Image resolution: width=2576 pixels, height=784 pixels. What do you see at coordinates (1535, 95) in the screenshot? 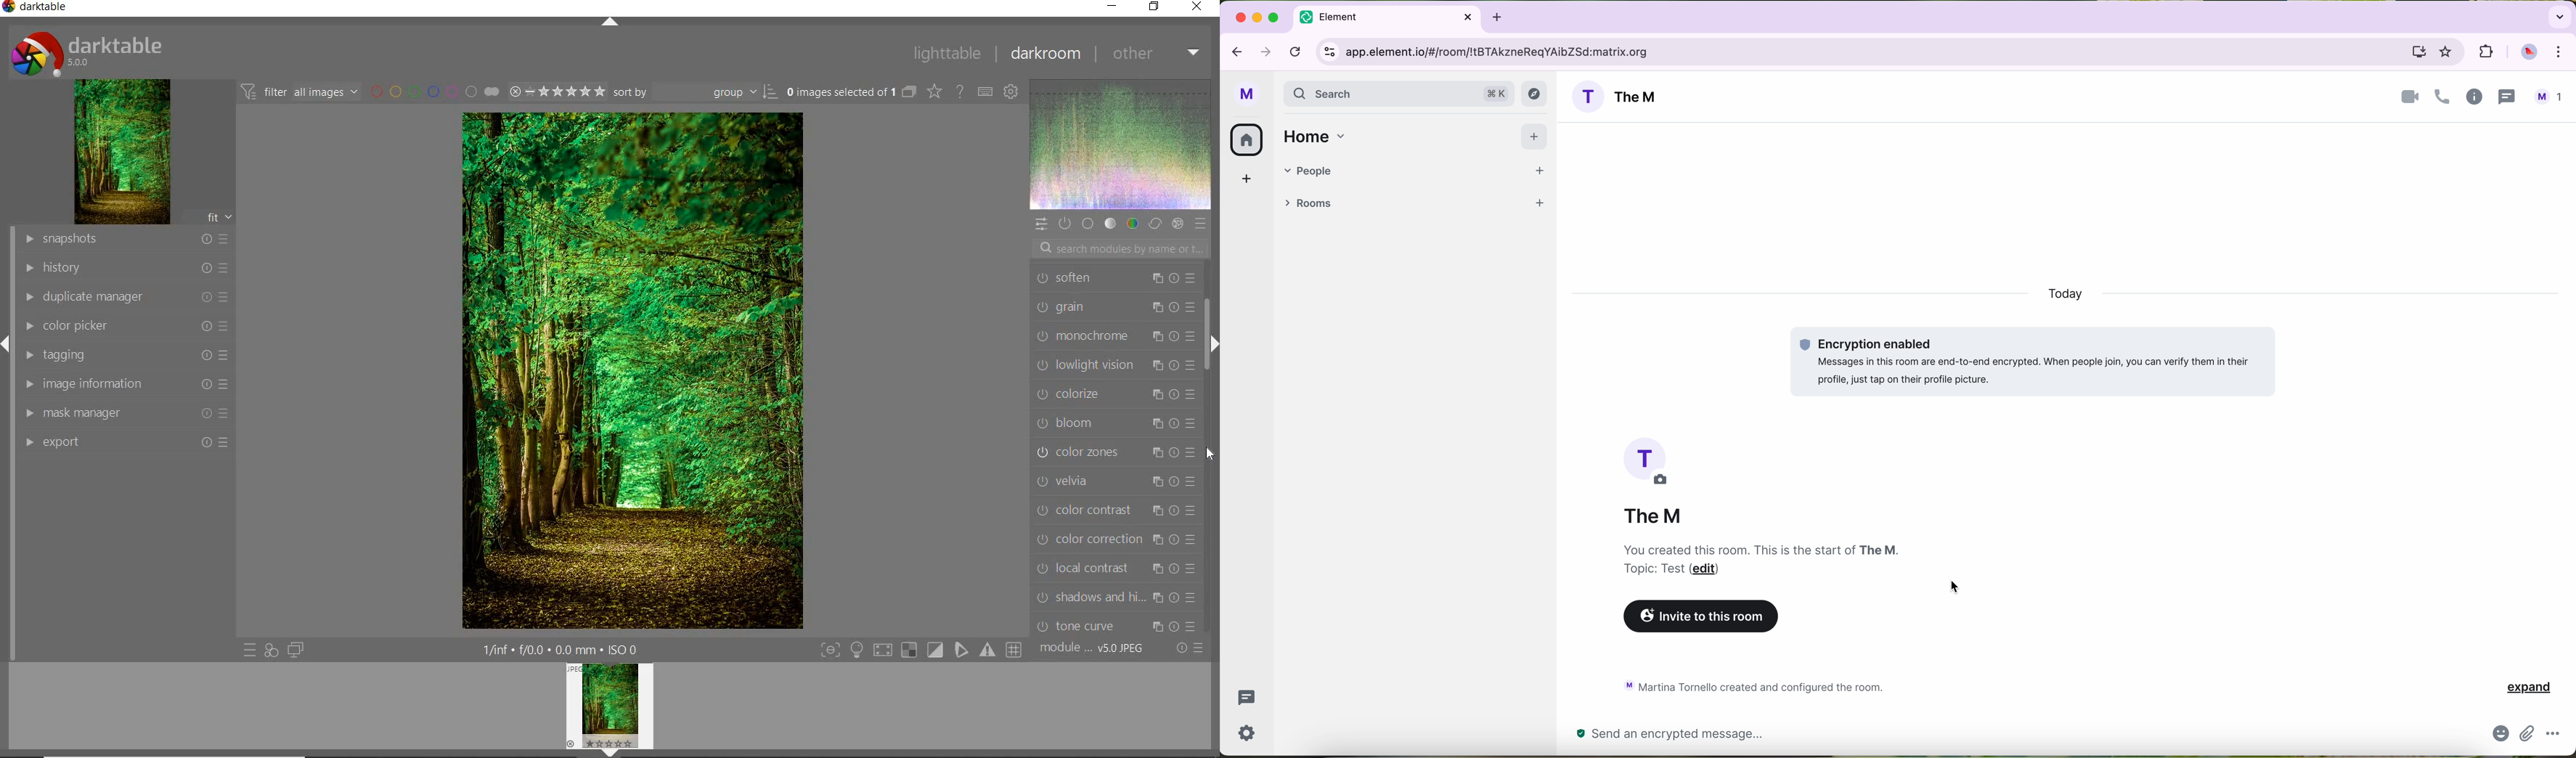
I see `navigation` at bounding box center [1535, 95].